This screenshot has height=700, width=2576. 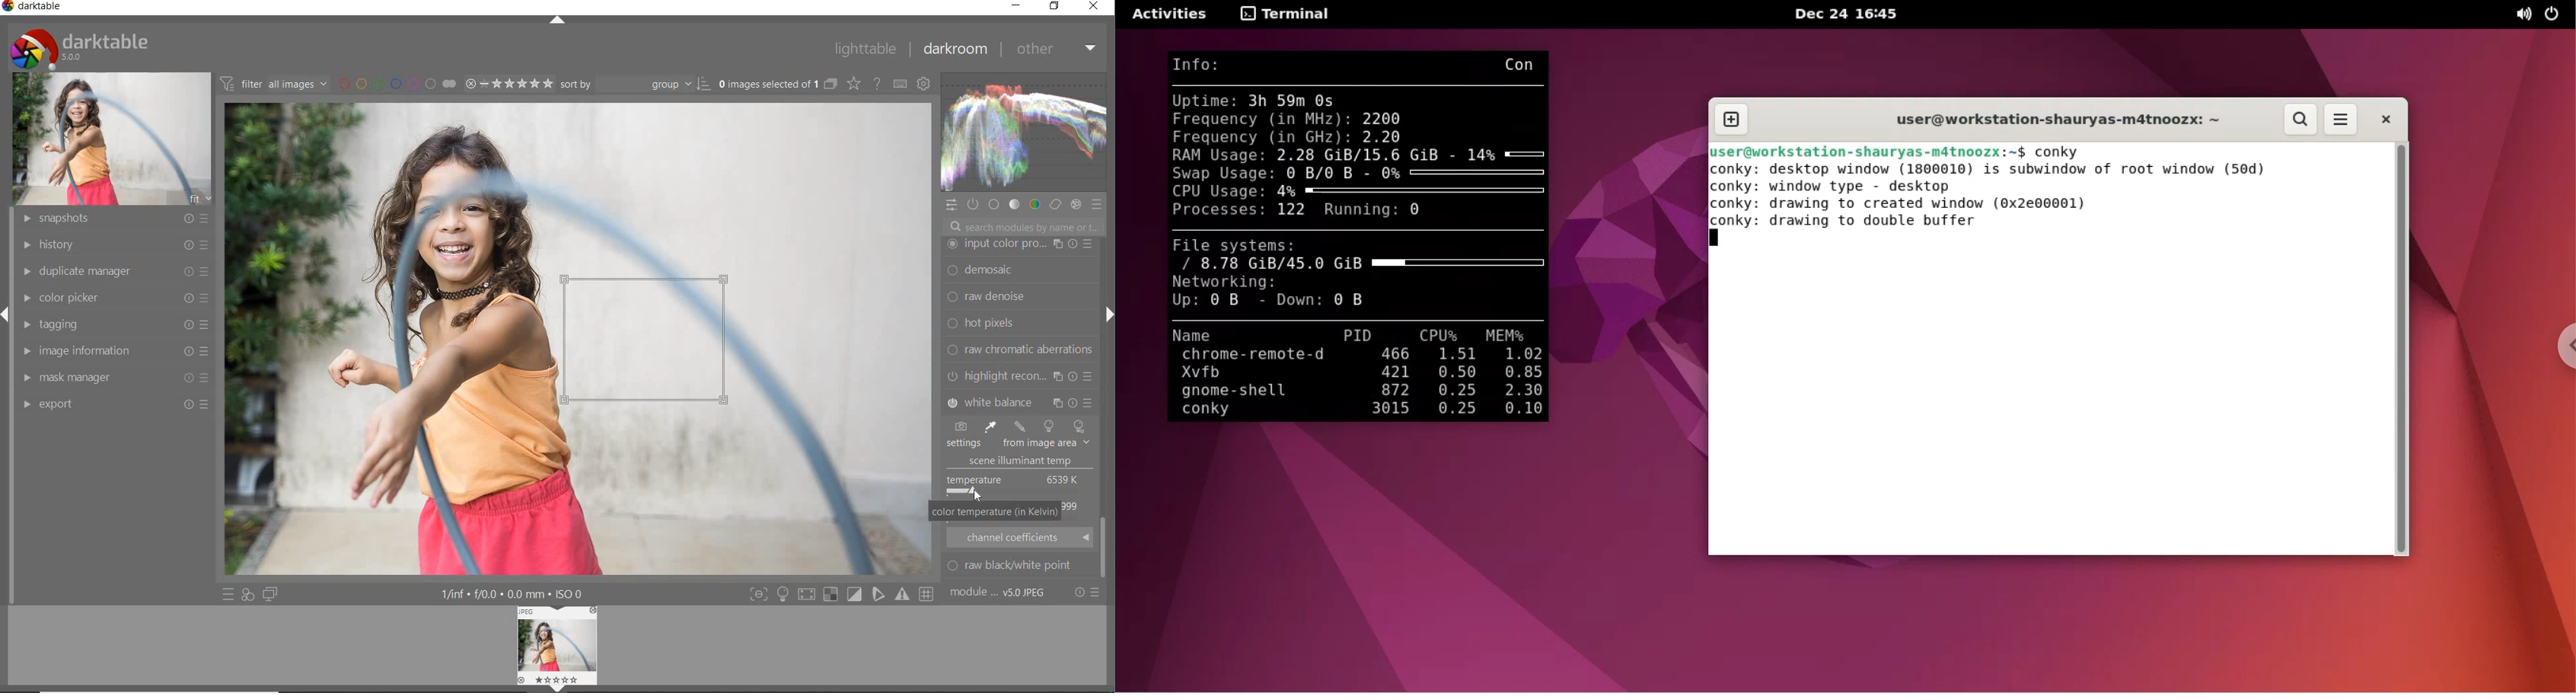 What do you see at coordinates (114, 325) in the screenshot?
I see `tagging` at bounding box center [114, 325].